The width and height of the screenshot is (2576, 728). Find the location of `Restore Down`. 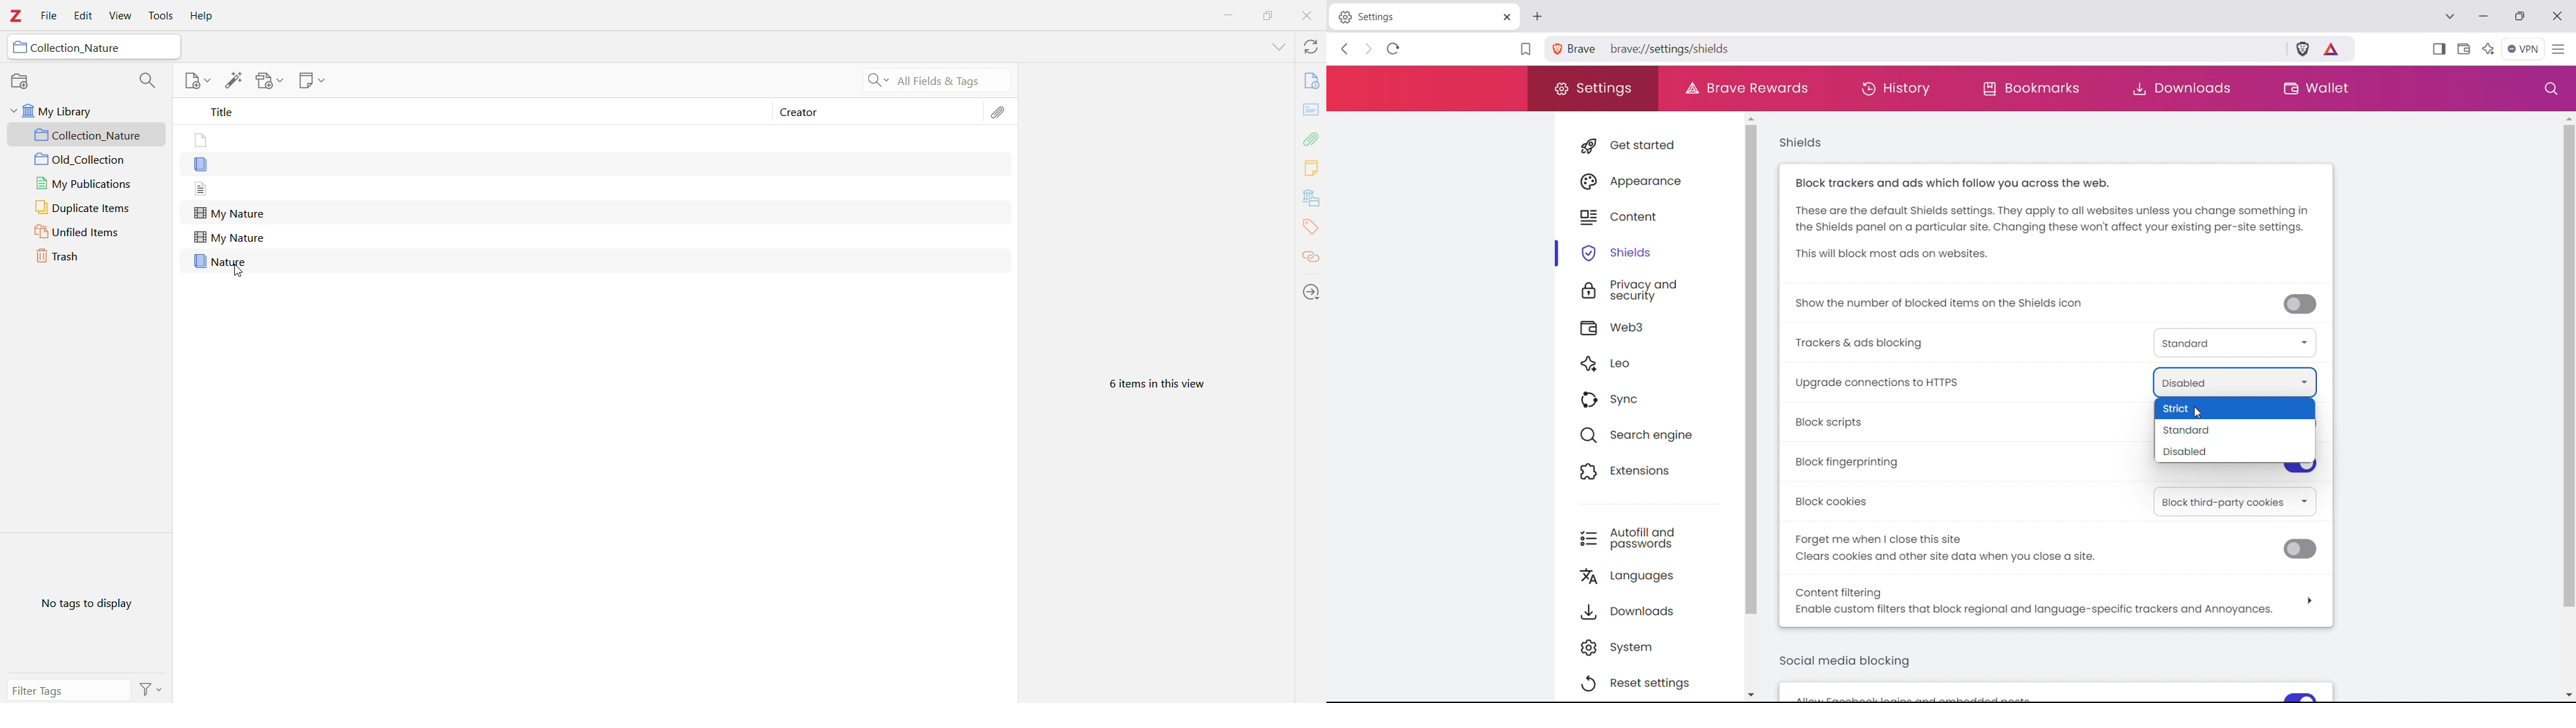

Restore Down is located at coordinates (1270, 15).